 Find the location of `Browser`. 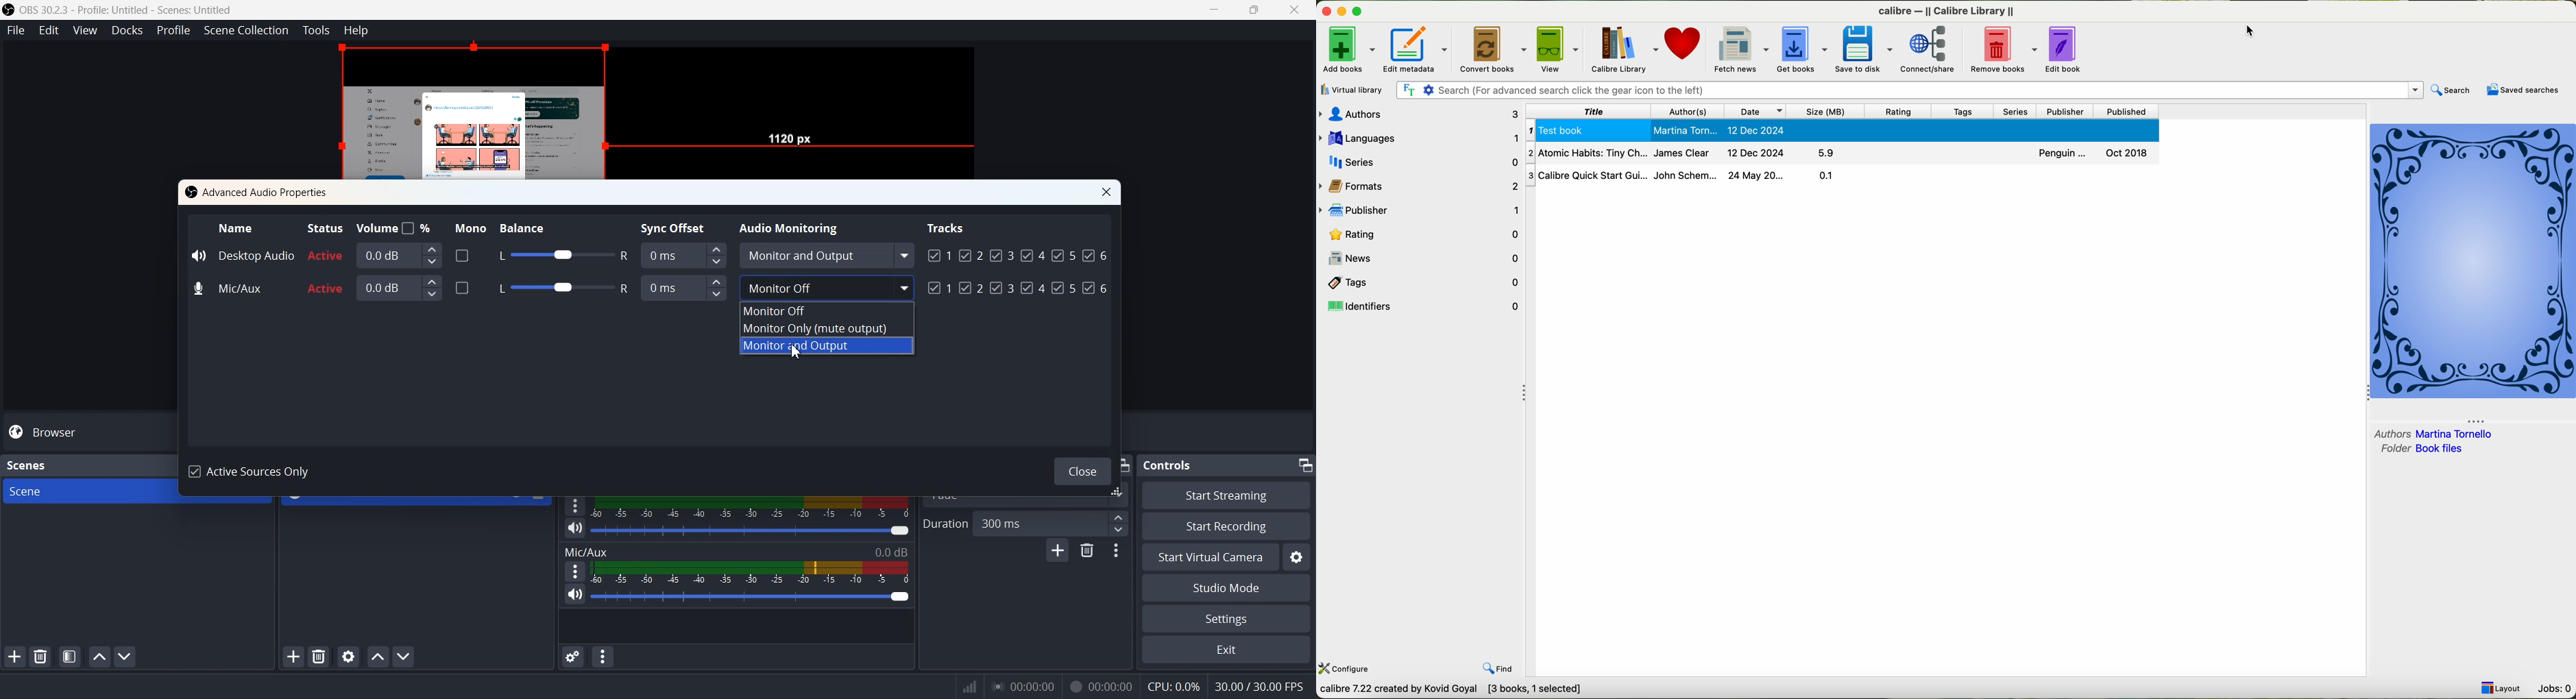

Browser is located at coordinates (88, 432).